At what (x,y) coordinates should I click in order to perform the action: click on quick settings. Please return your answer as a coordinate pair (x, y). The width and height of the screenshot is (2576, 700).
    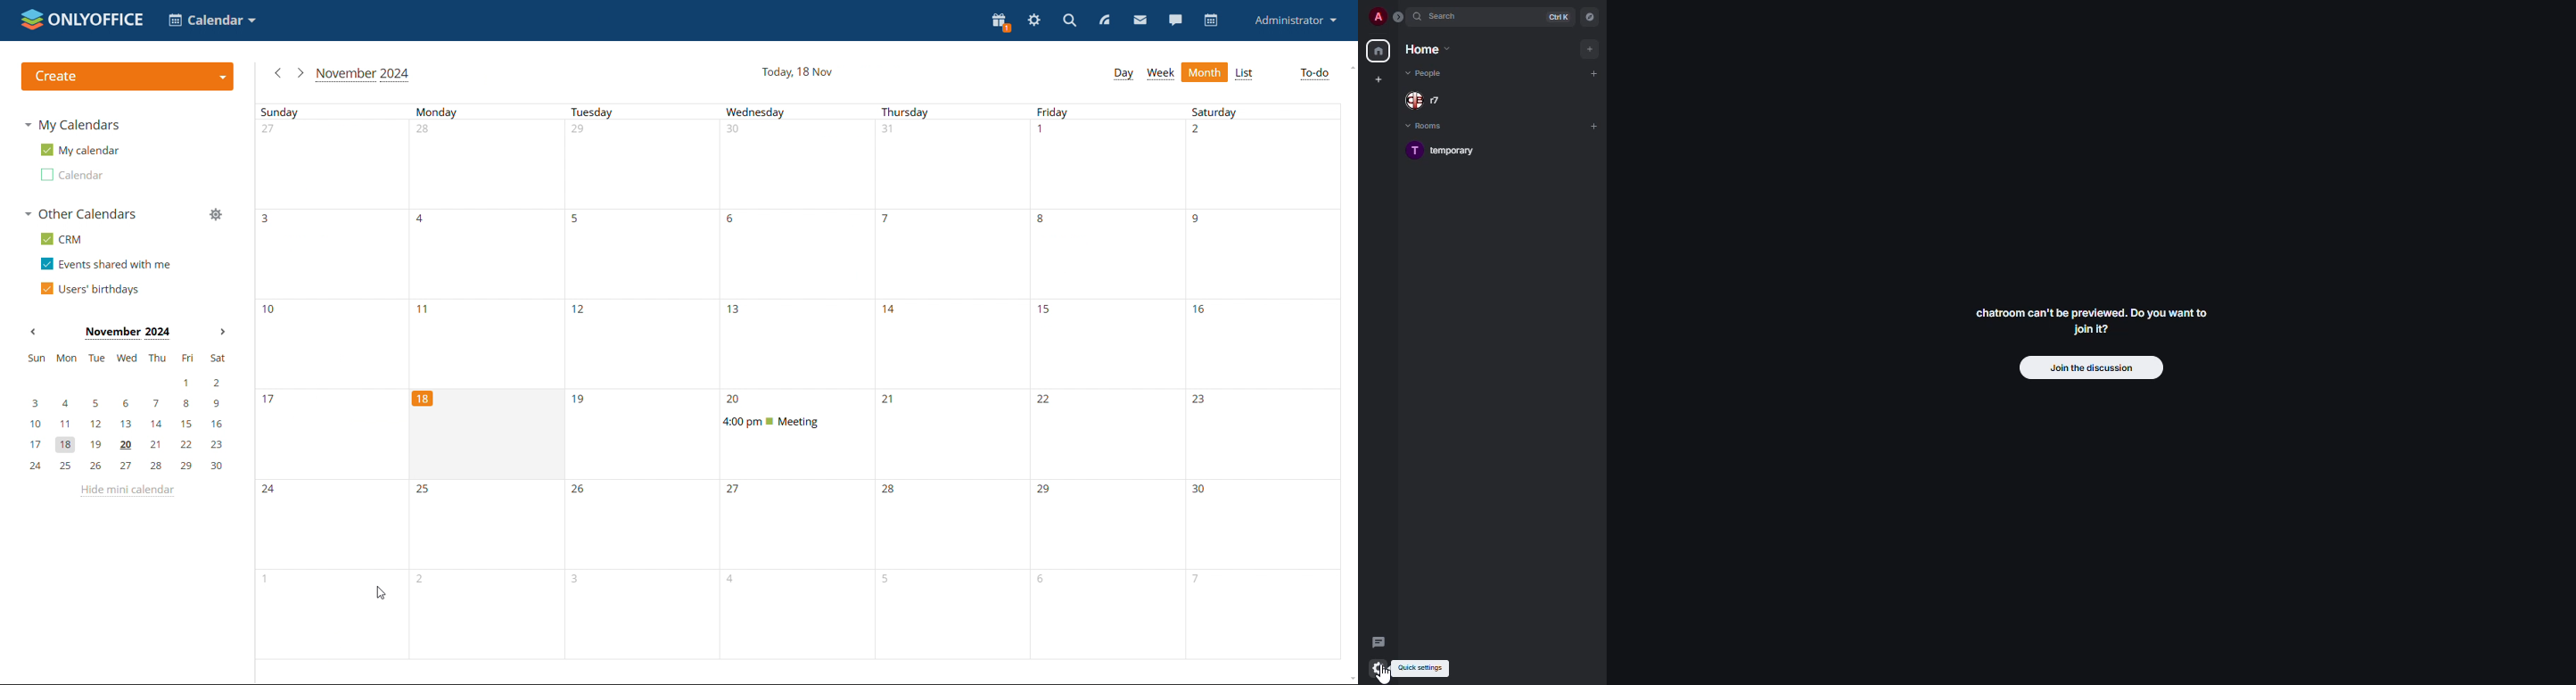
    Looking at the image, I should click on (1421, 669).